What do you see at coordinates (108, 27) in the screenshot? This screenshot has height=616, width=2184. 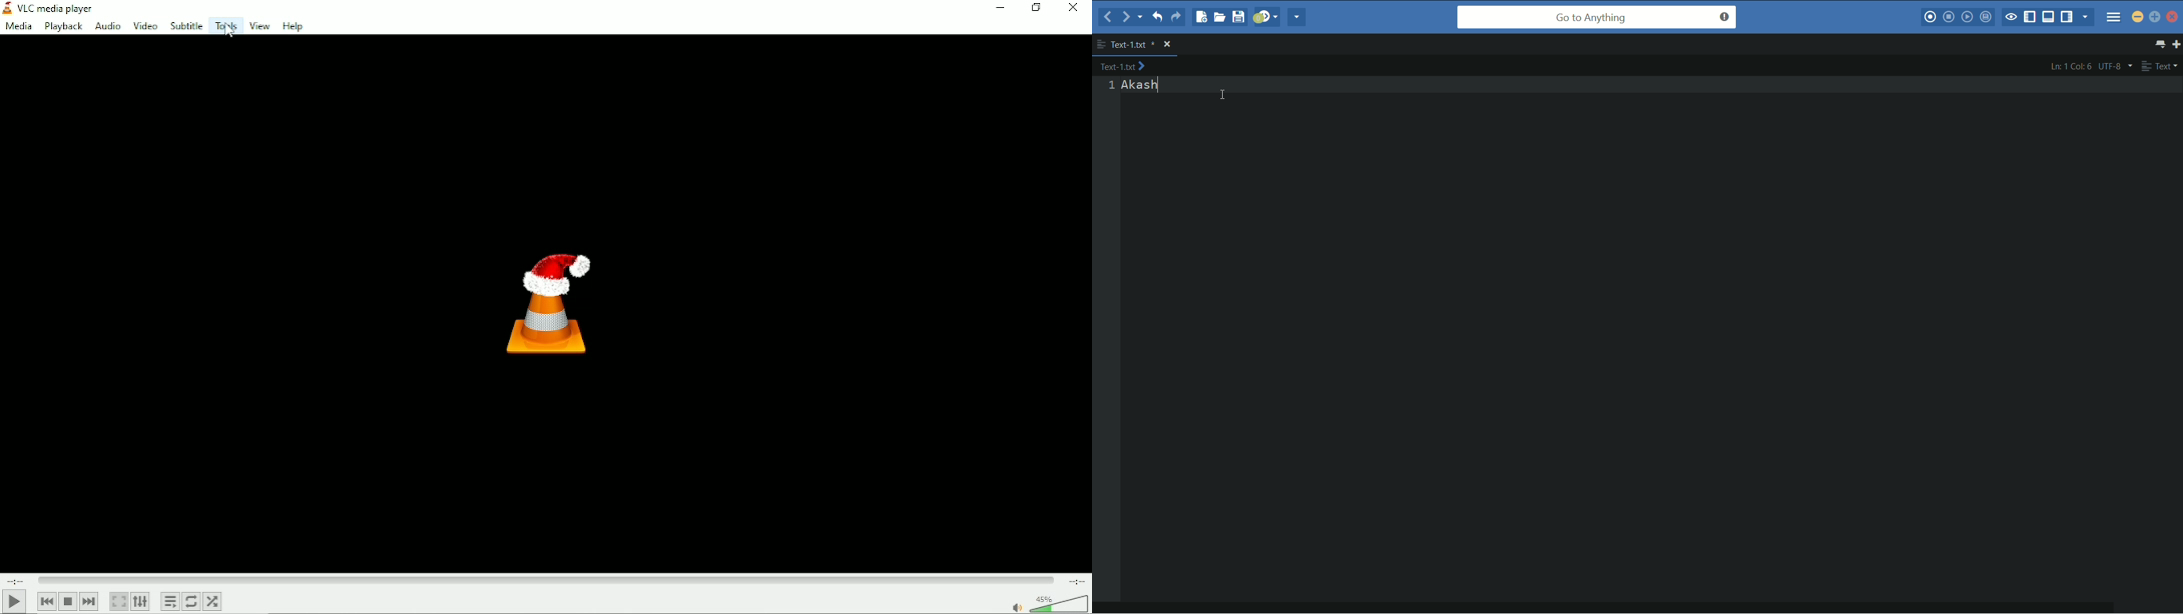 I see `Audio` at bounding box center [108, 27].